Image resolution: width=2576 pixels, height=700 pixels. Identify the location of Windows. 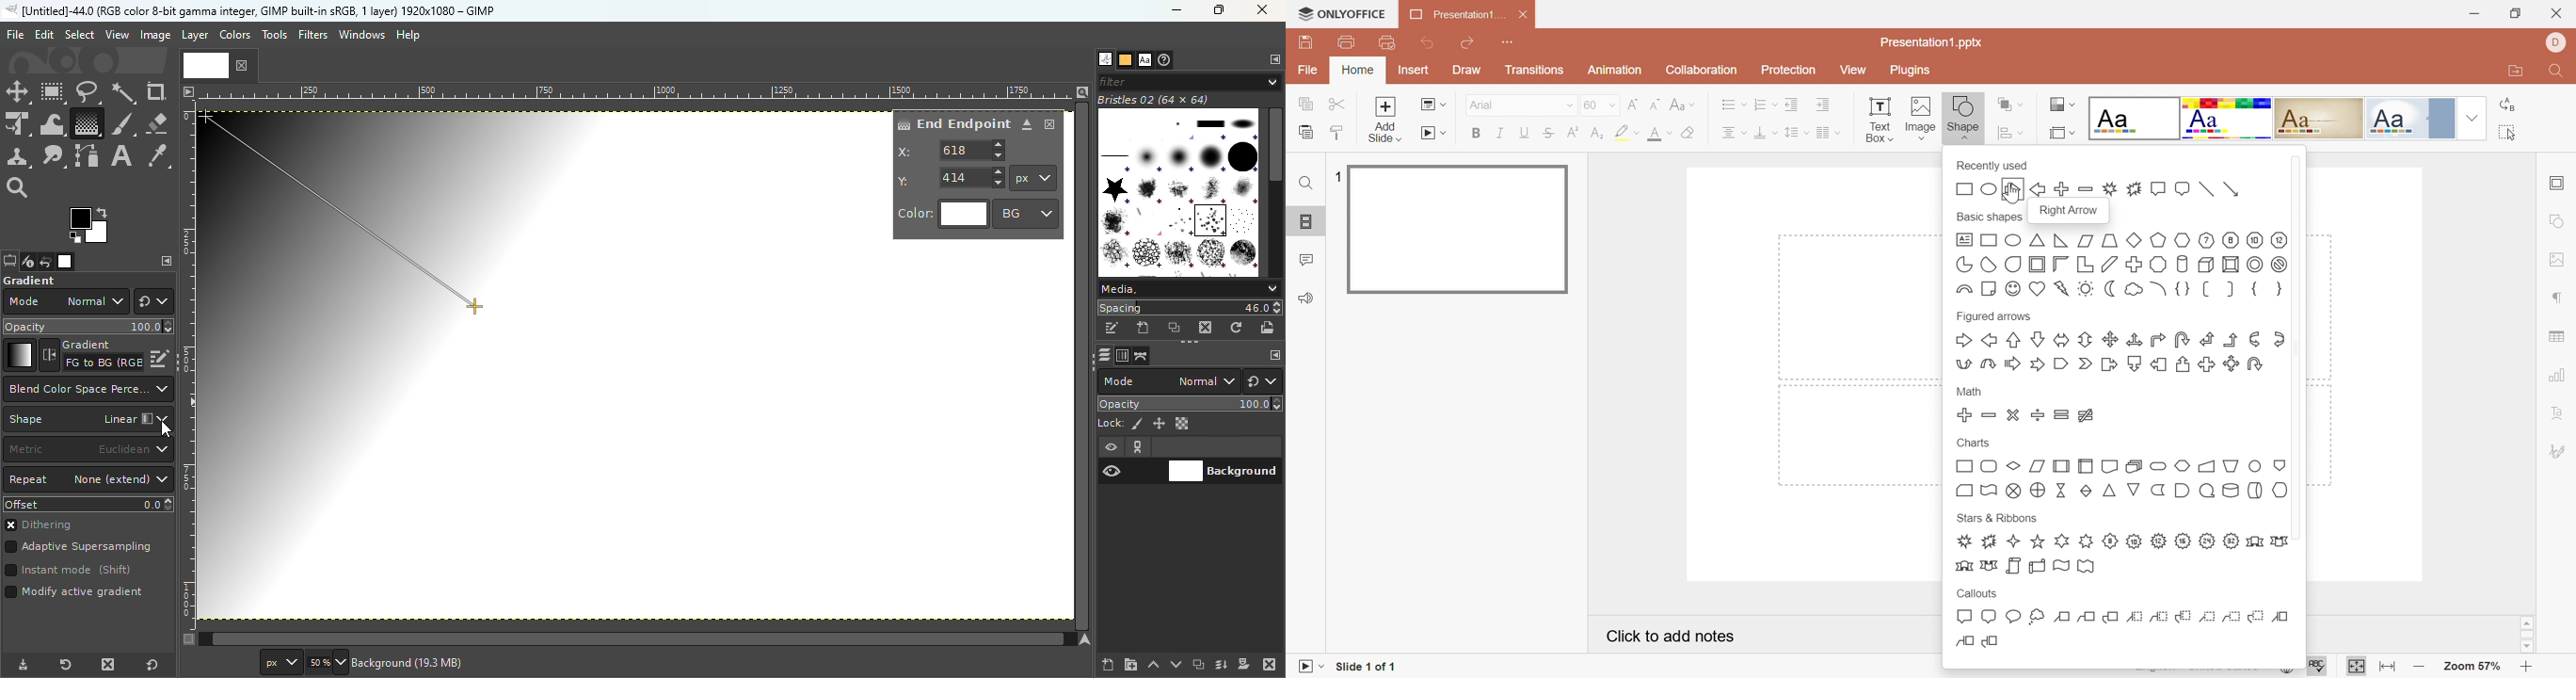
(361, 35).